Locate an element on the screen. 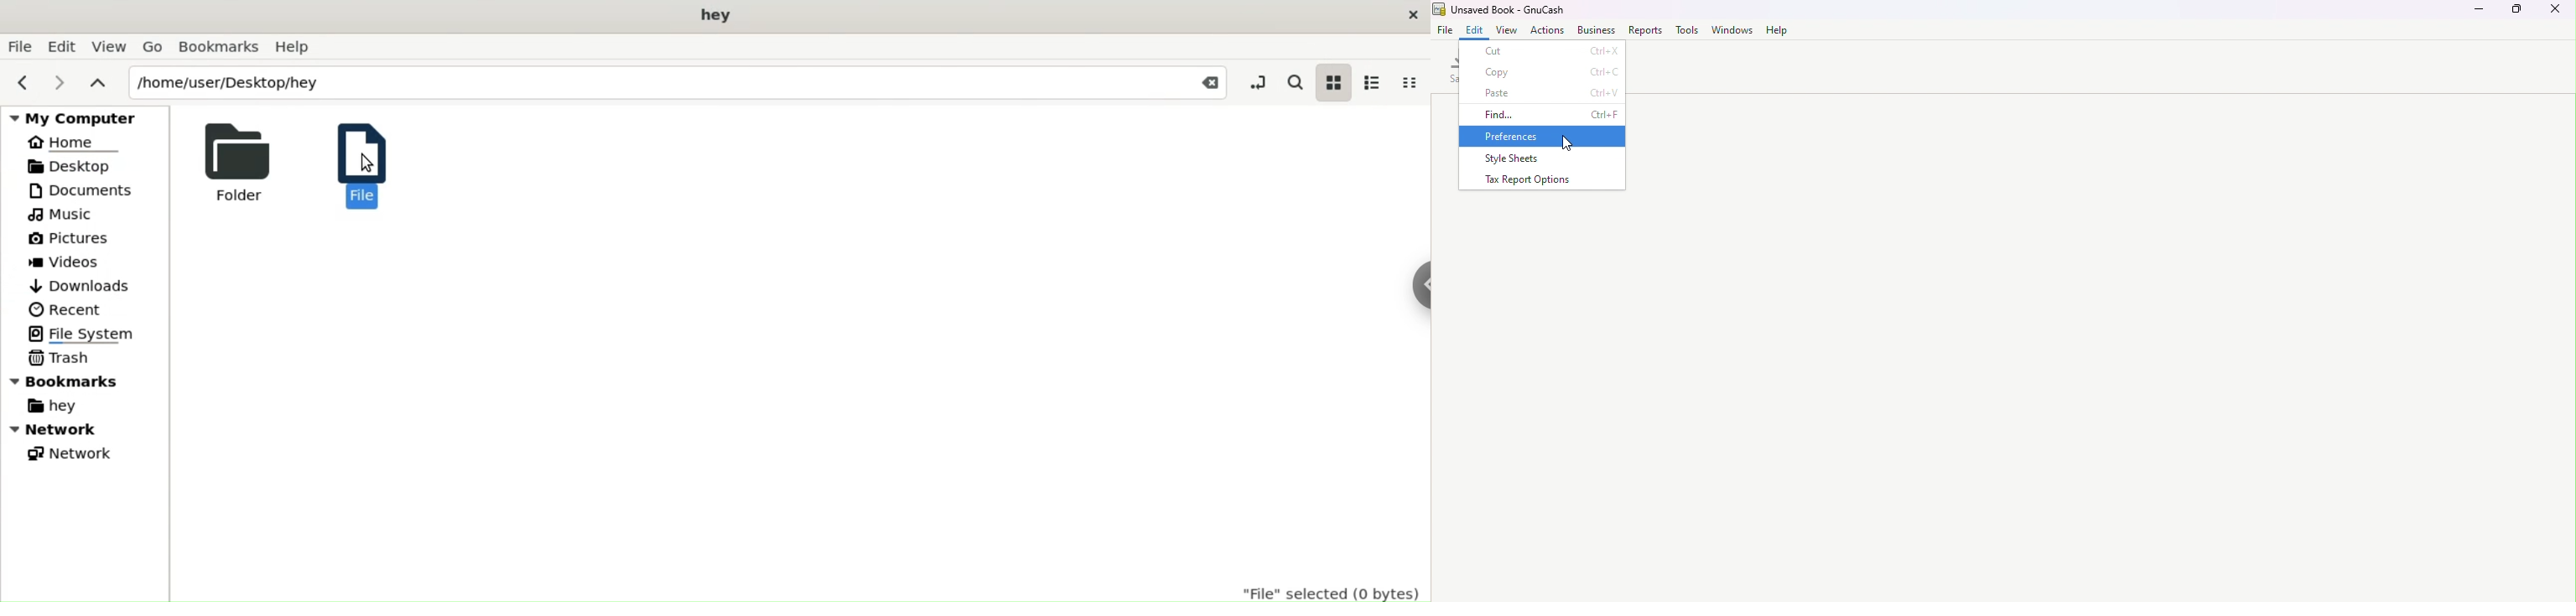  cursor is located at coordinates (1566, 145).